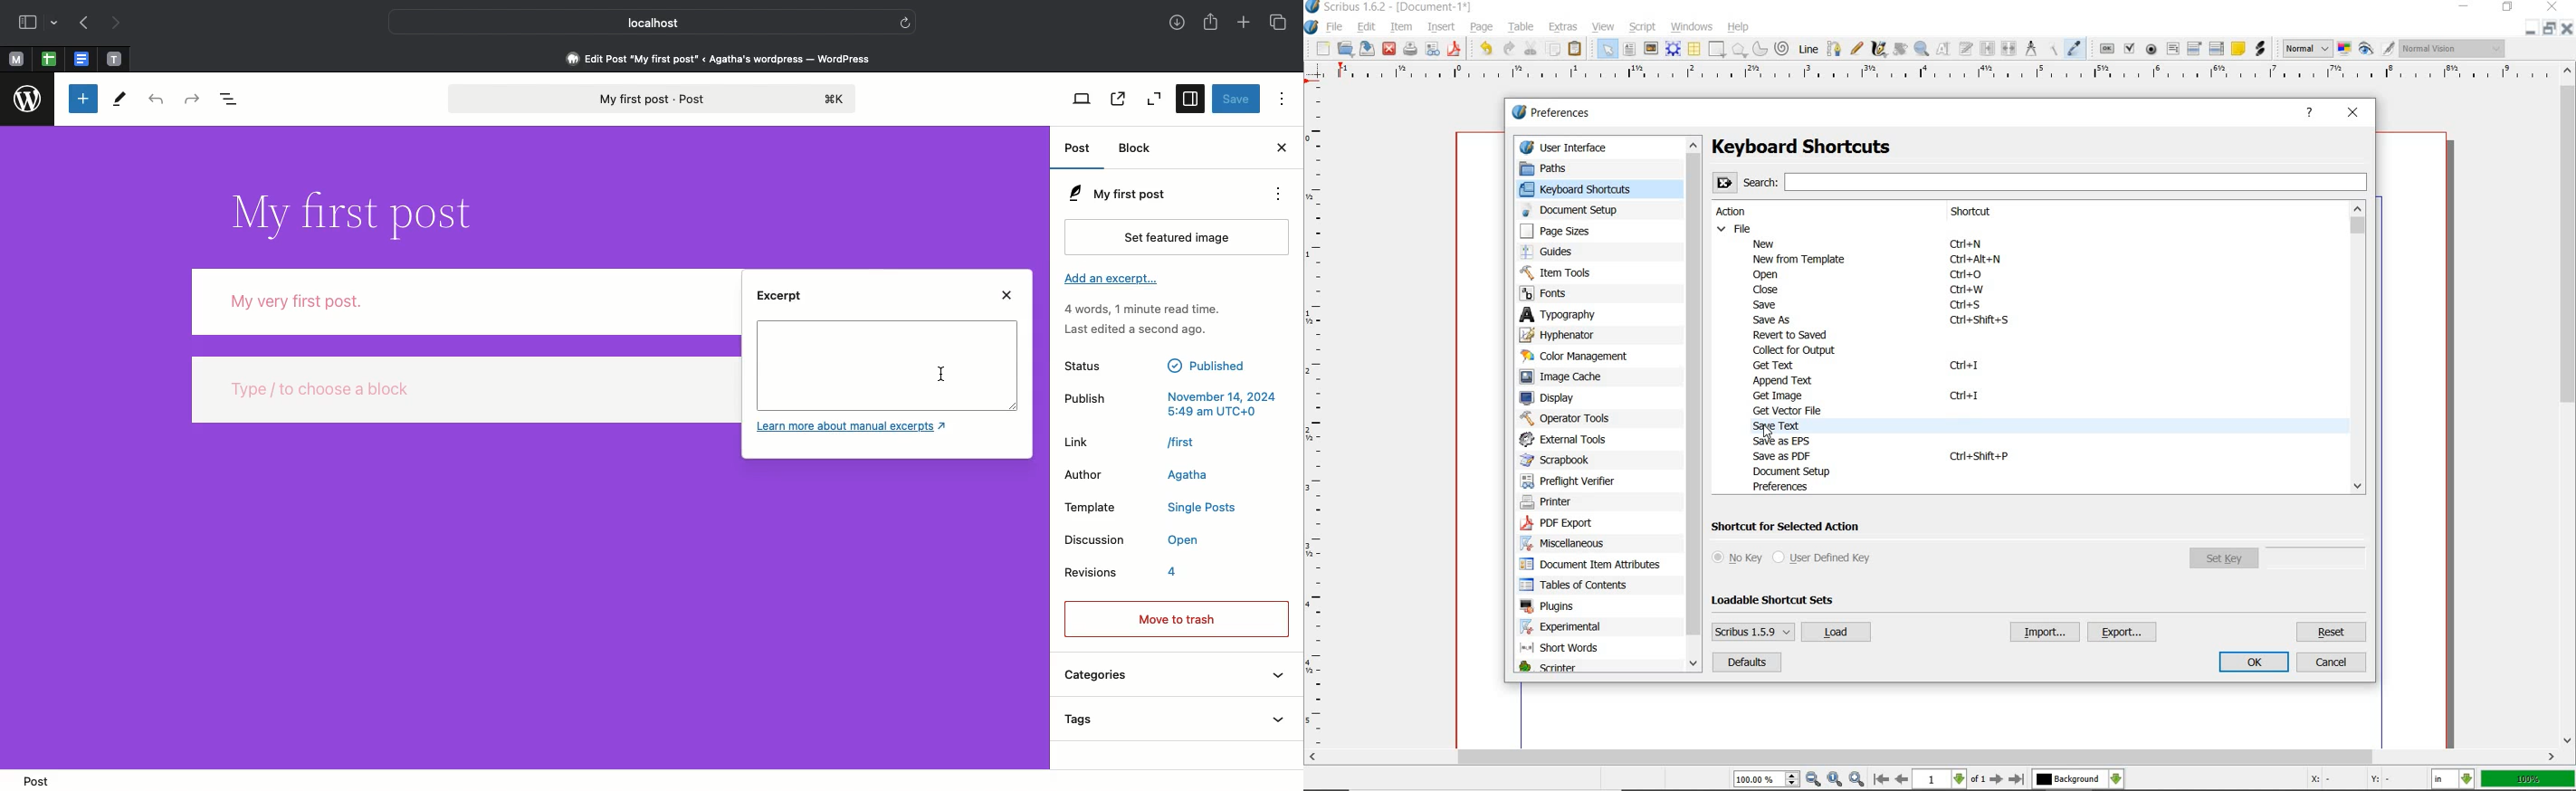 This screenshot has height=812, width=2576. What do you see at coordinates (1569, 546) in the screenshot?
I see `miscellaneous` at bounding box center [1569, 546].